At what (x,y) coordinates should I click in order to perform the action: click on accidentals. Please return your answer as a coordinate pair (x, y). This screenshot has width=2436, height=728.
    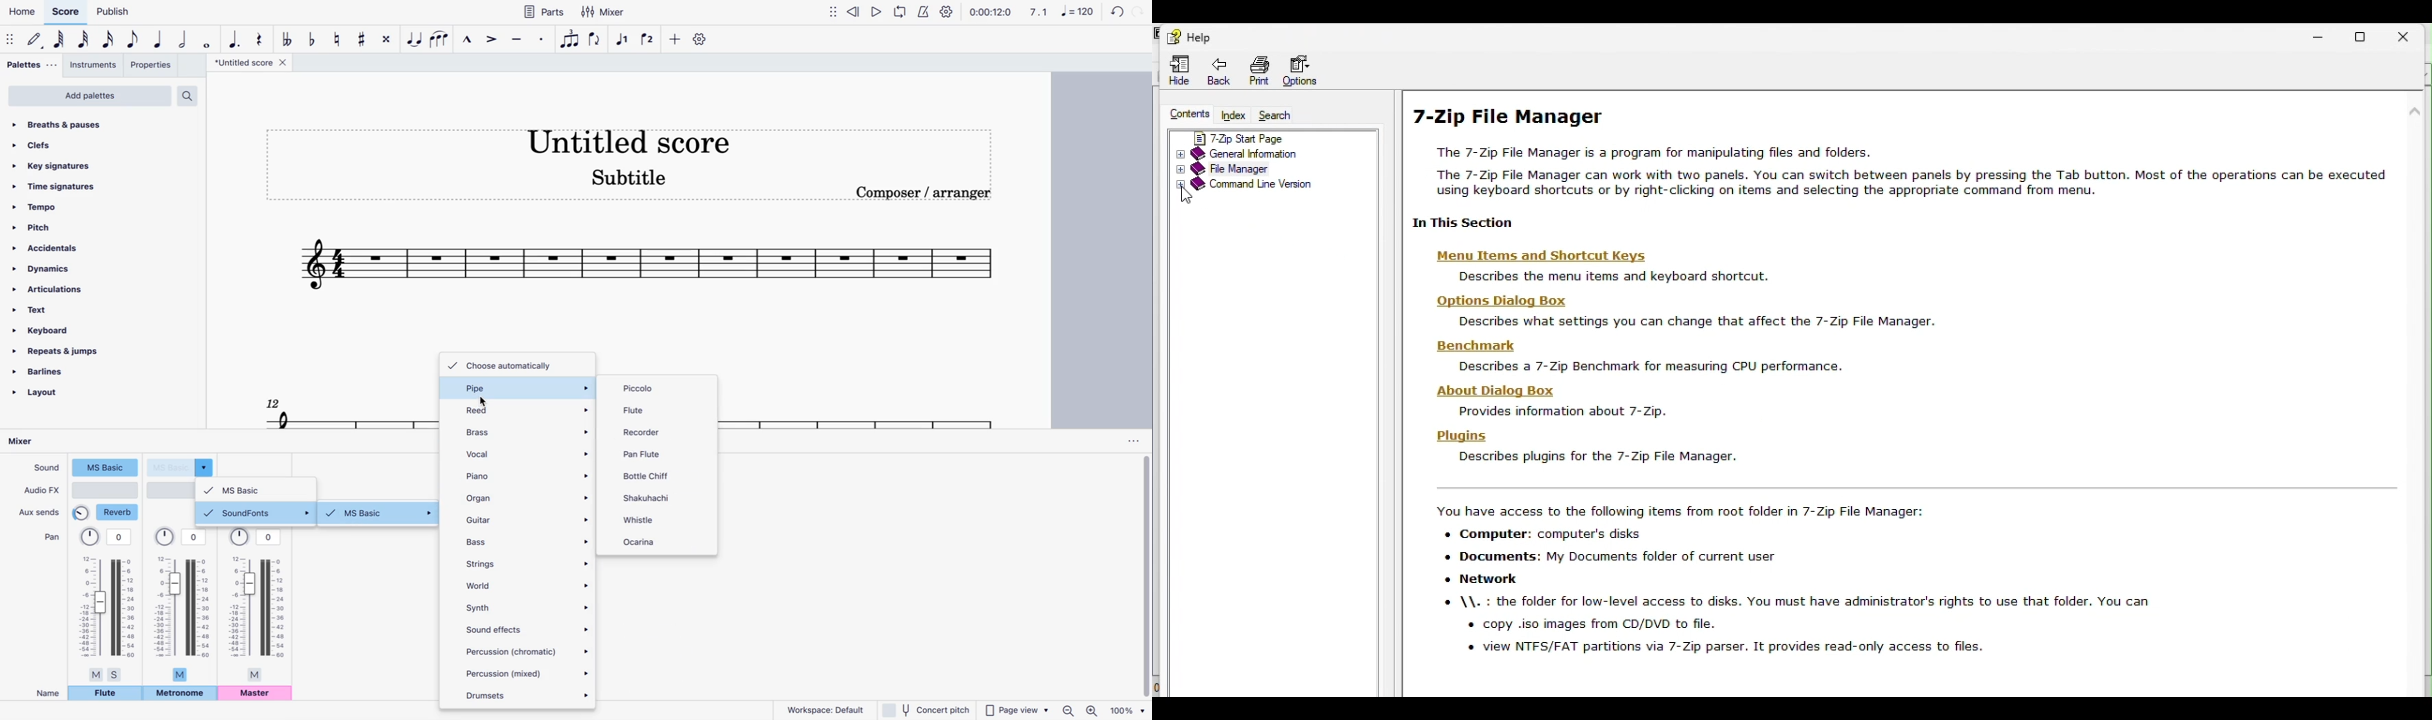
    Looking at the image, I should click on (75, 248).